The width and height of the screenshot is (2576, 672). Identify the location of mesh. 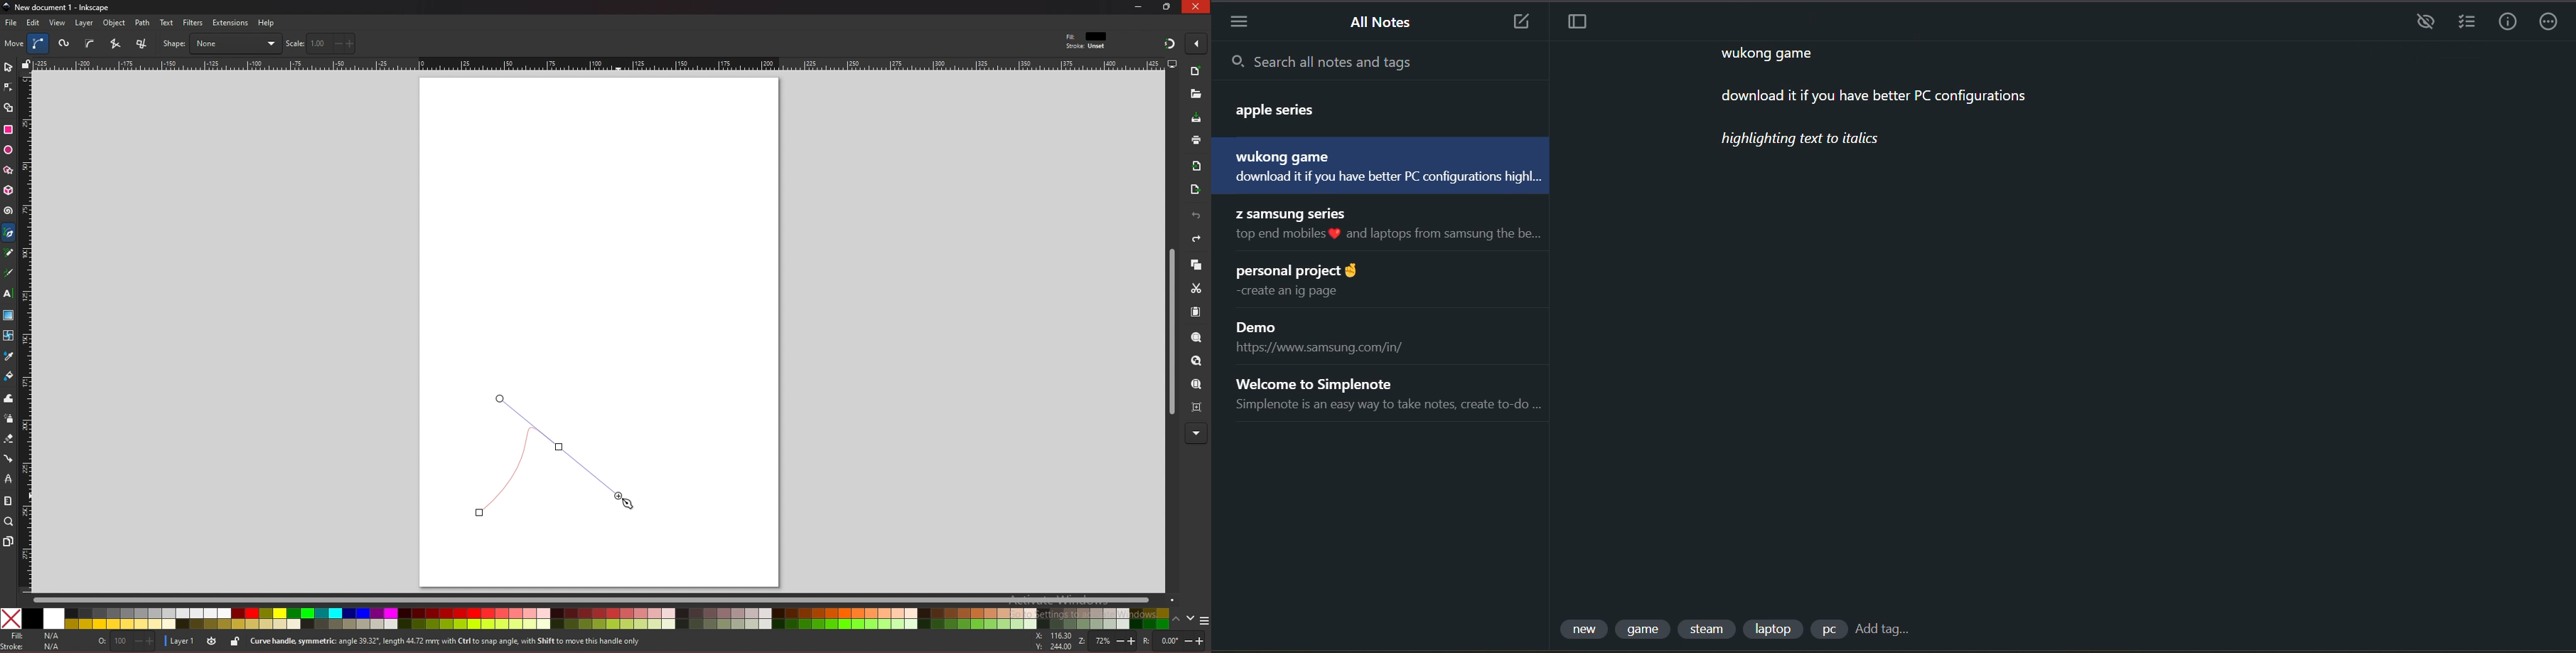
(8, 335).